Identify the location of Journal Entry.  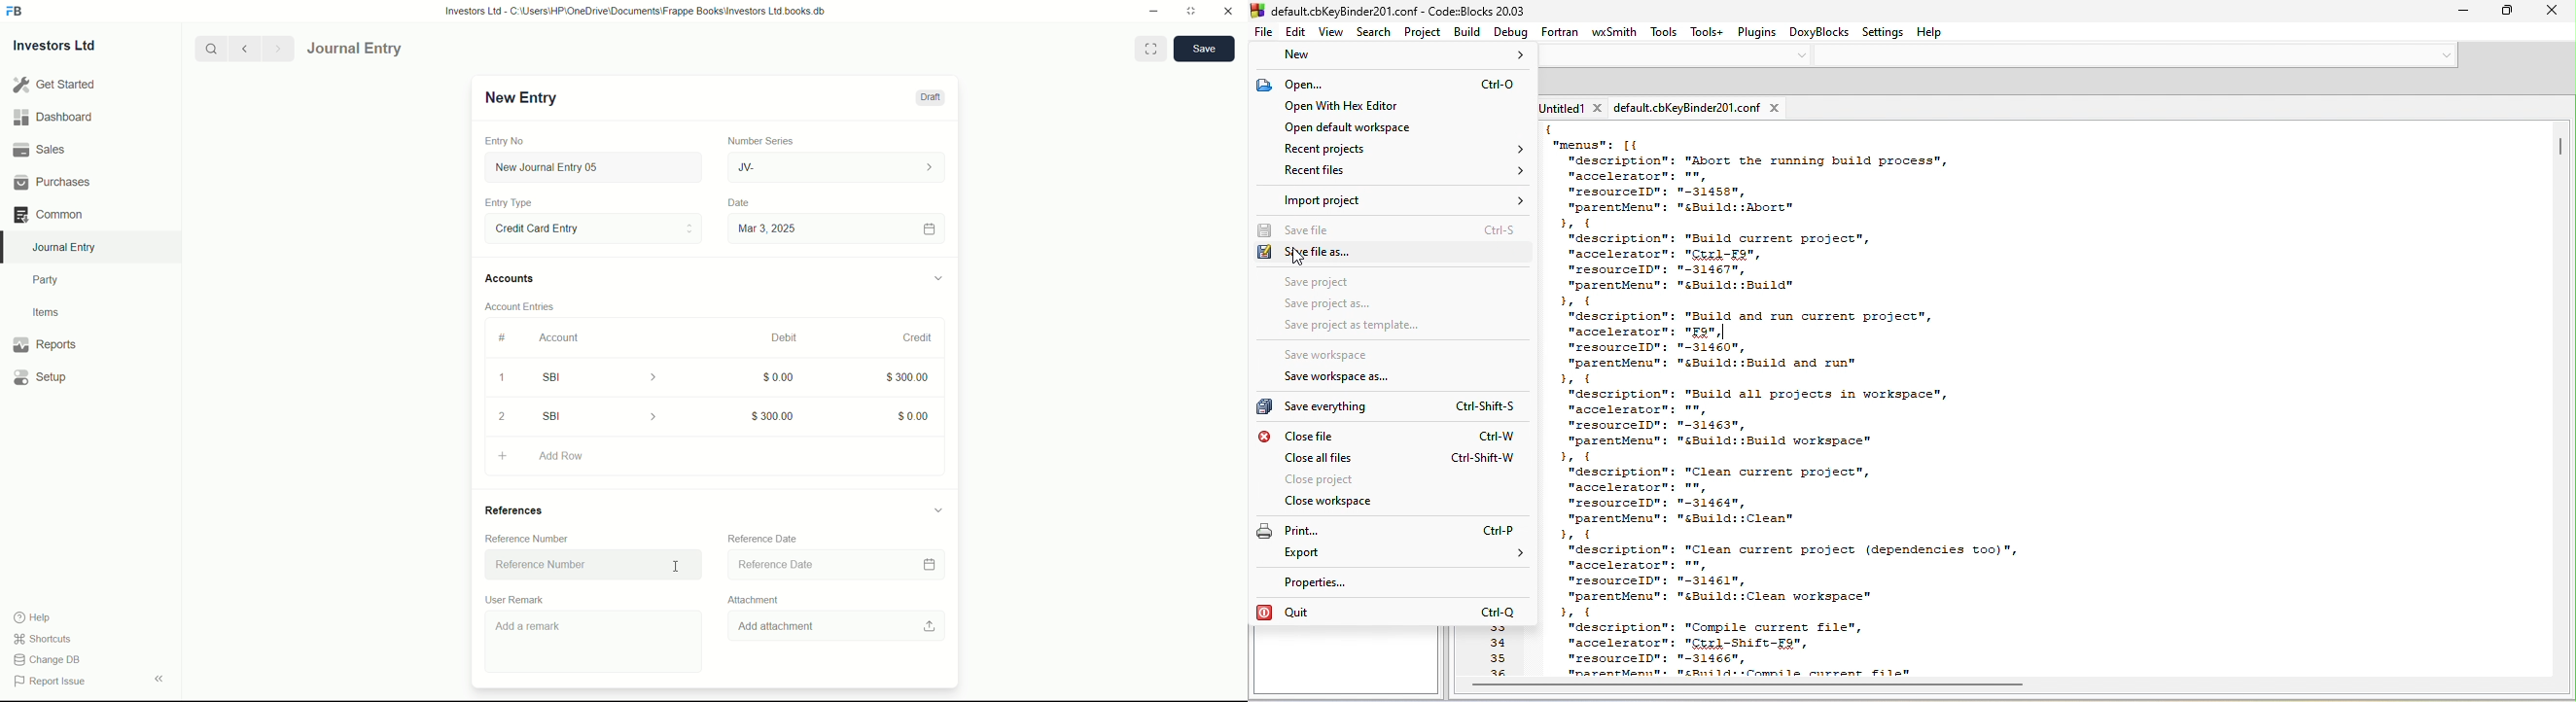
(392, 49).